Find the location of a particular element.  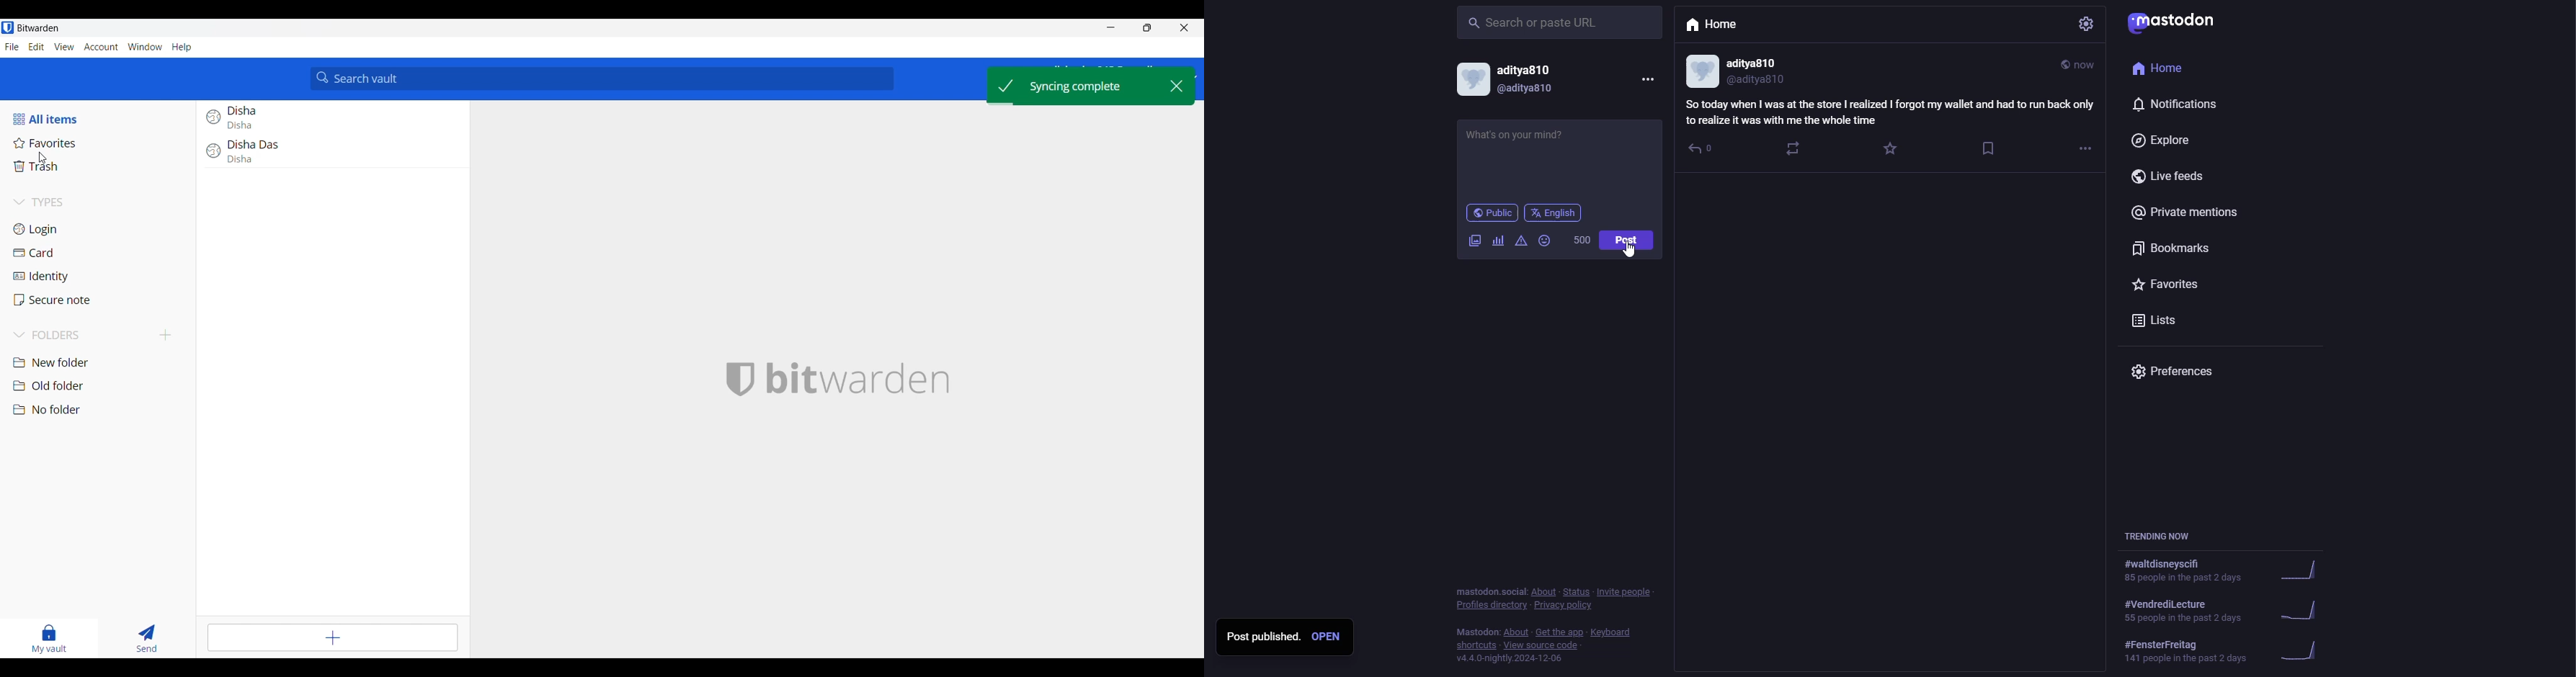

post is located at coordinates (1890, 112).